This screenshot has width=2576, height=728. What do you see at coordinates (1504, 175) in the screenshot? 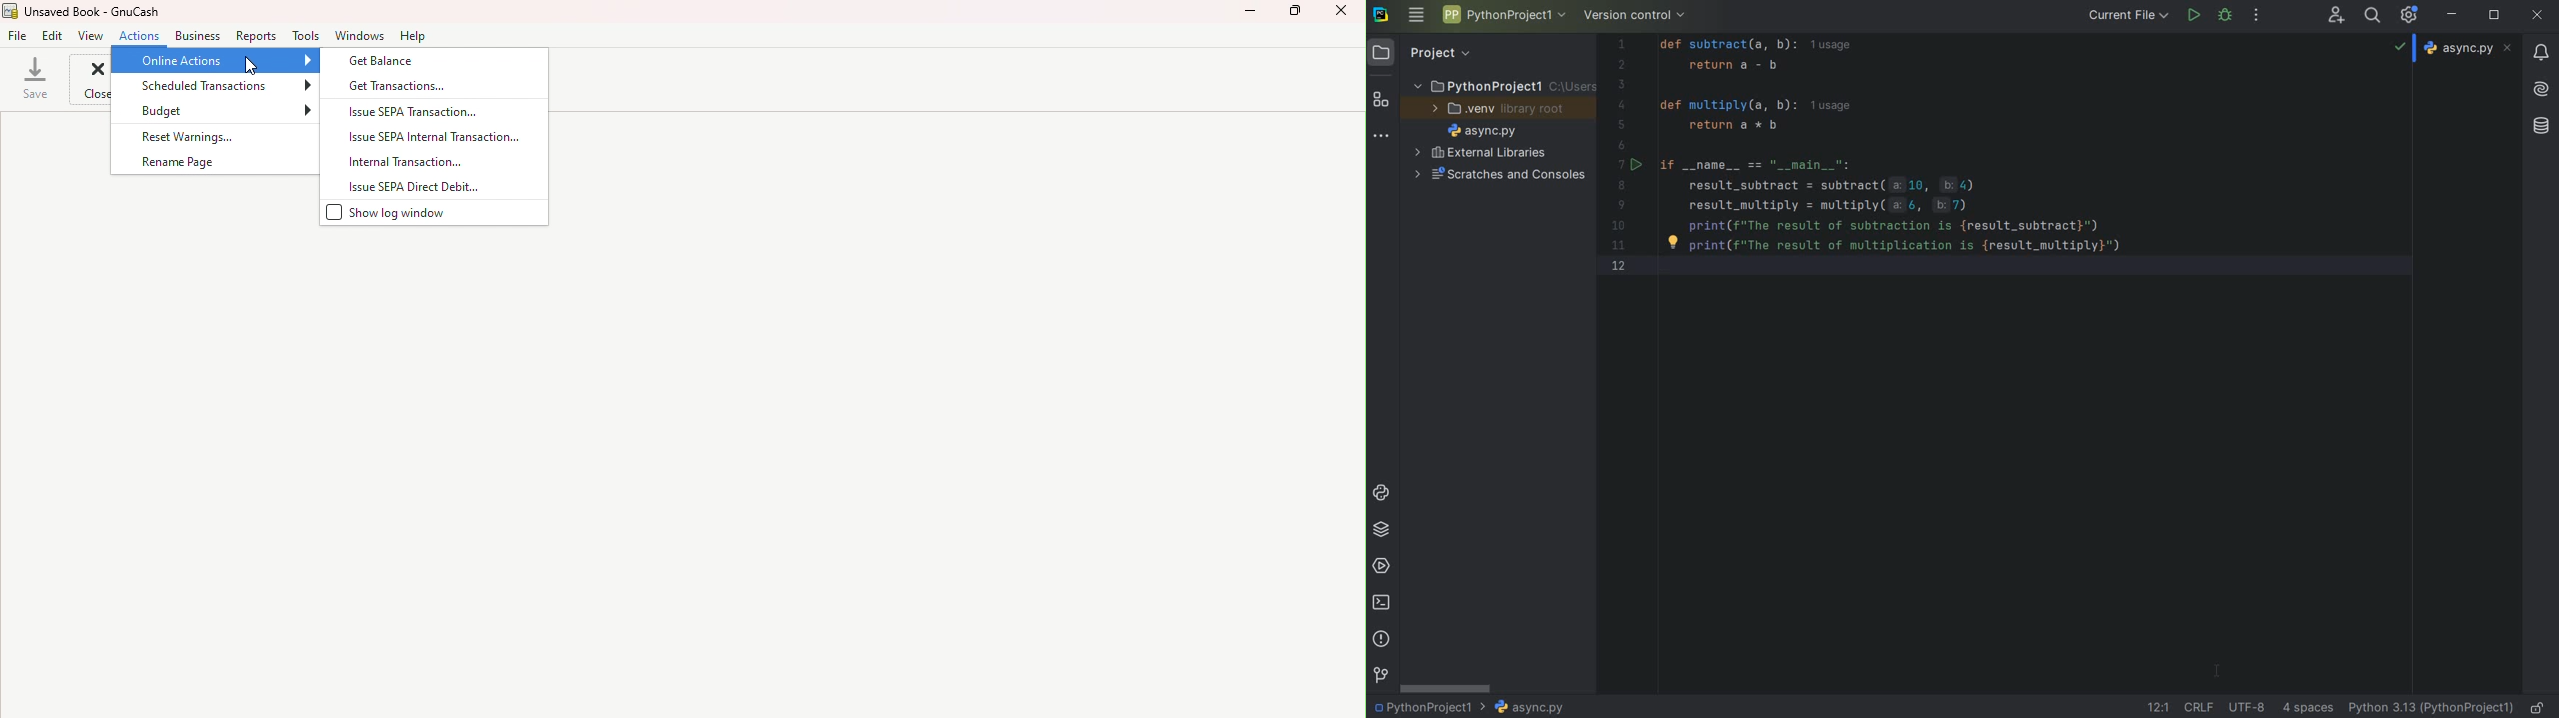
I see `scratches and consoles` at bounding box center [1504, 175].